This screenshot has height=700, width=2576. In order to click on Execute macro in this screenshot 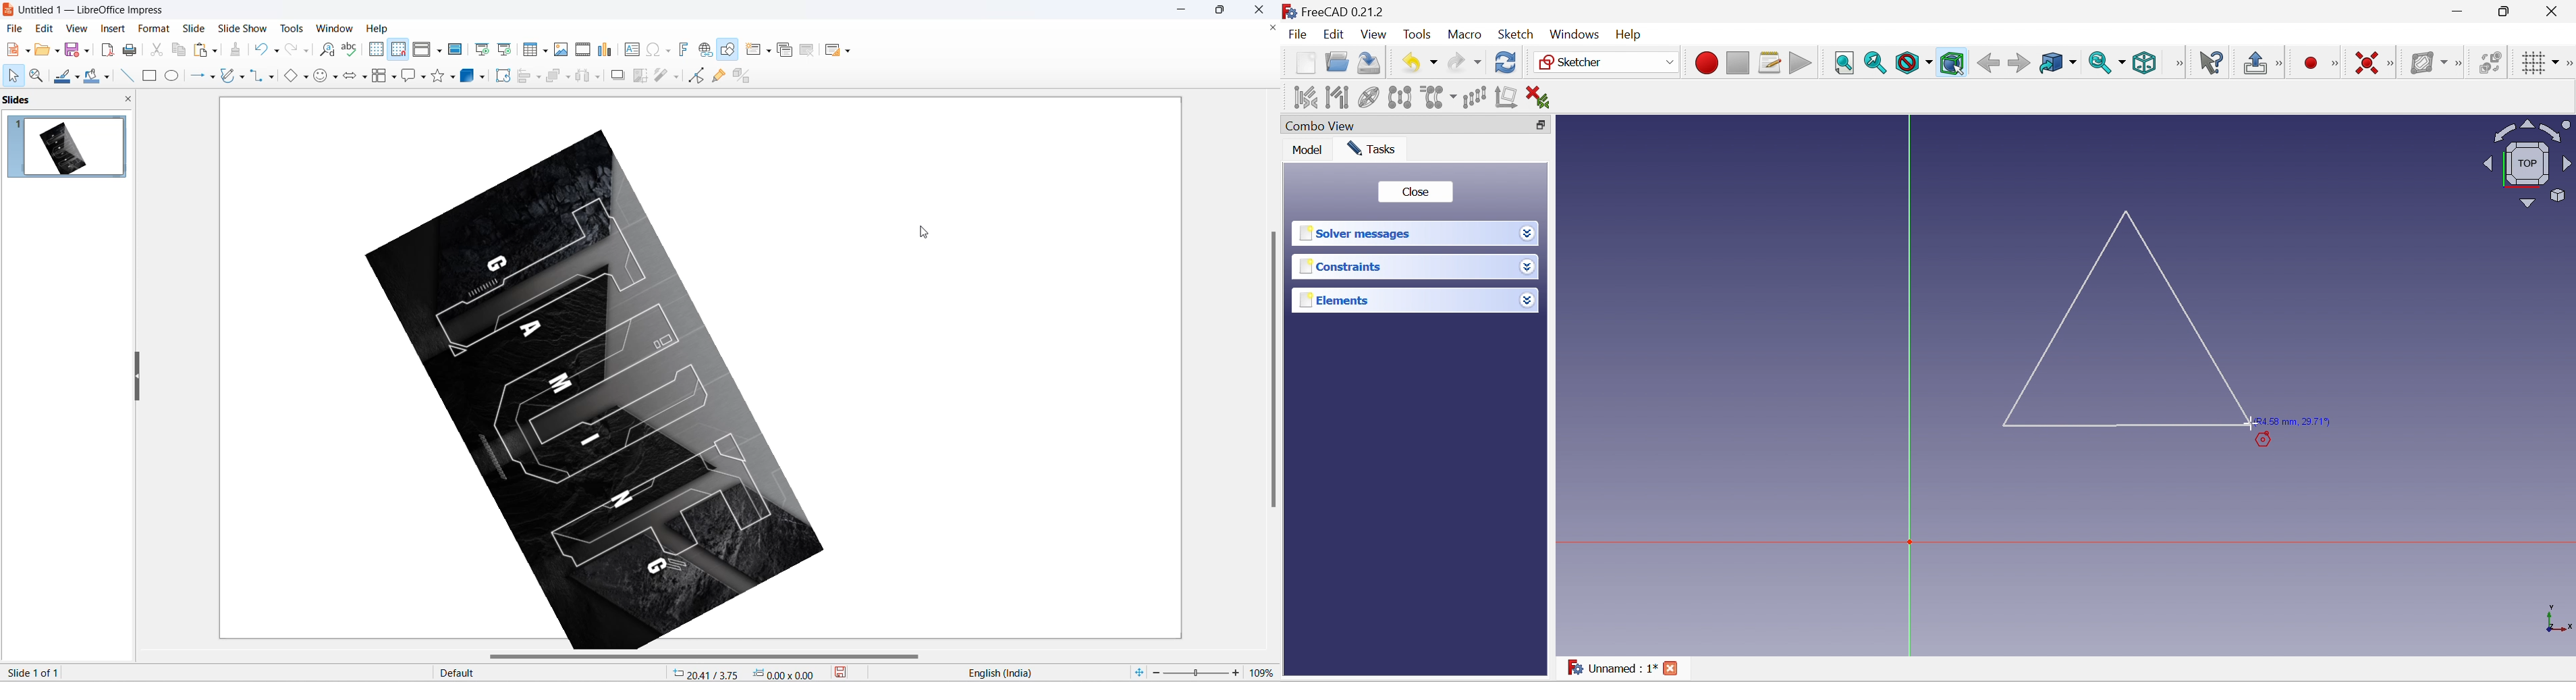, I will do `click(1799, 61)`.